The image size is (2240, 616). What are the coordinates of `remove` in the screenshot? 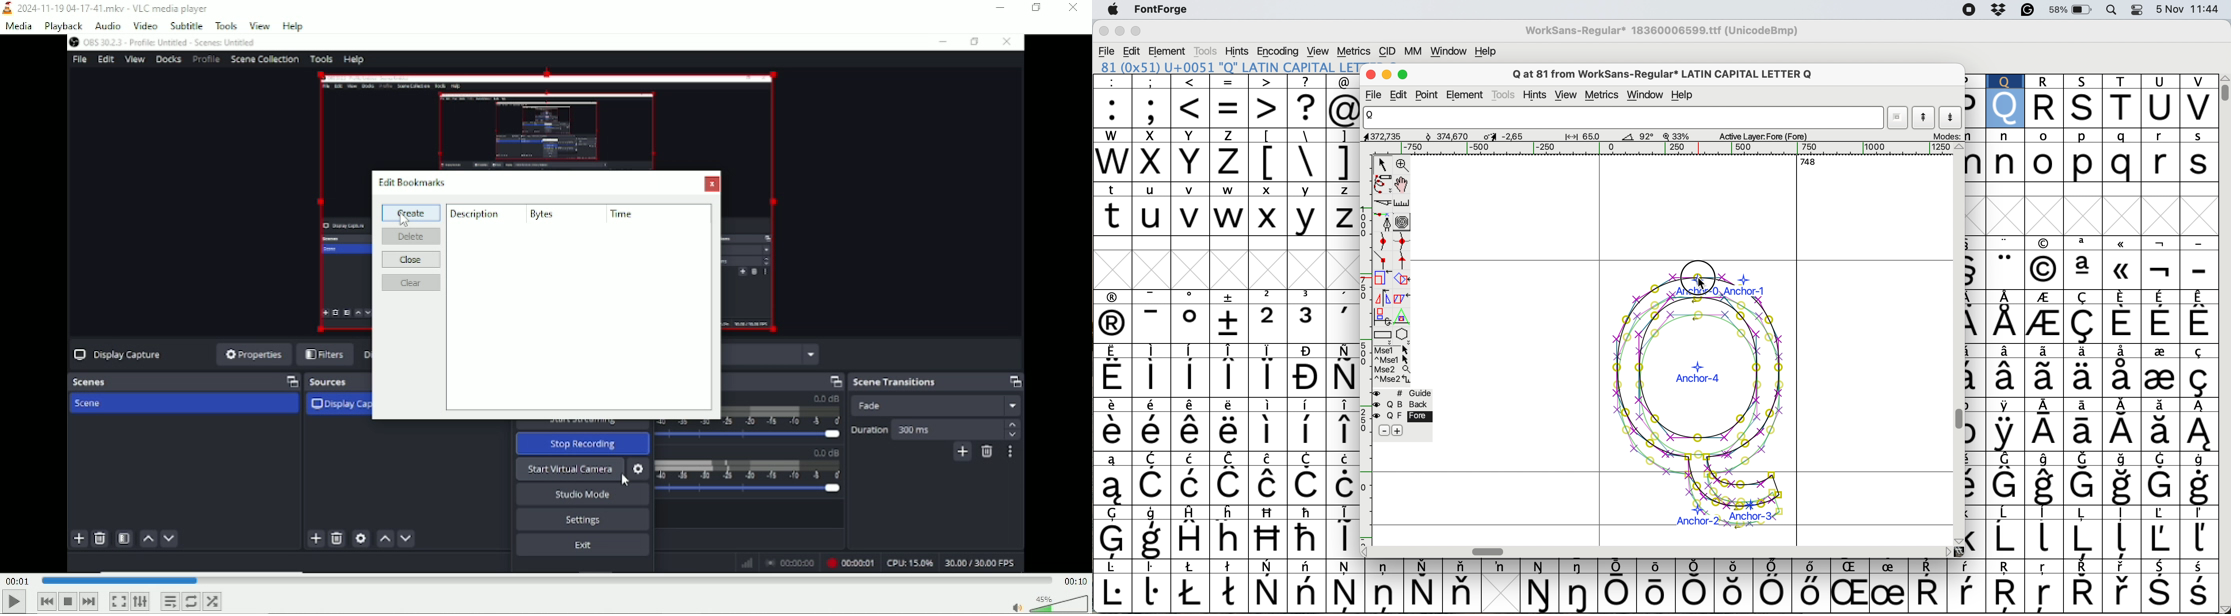 It's located at (1383, 430).